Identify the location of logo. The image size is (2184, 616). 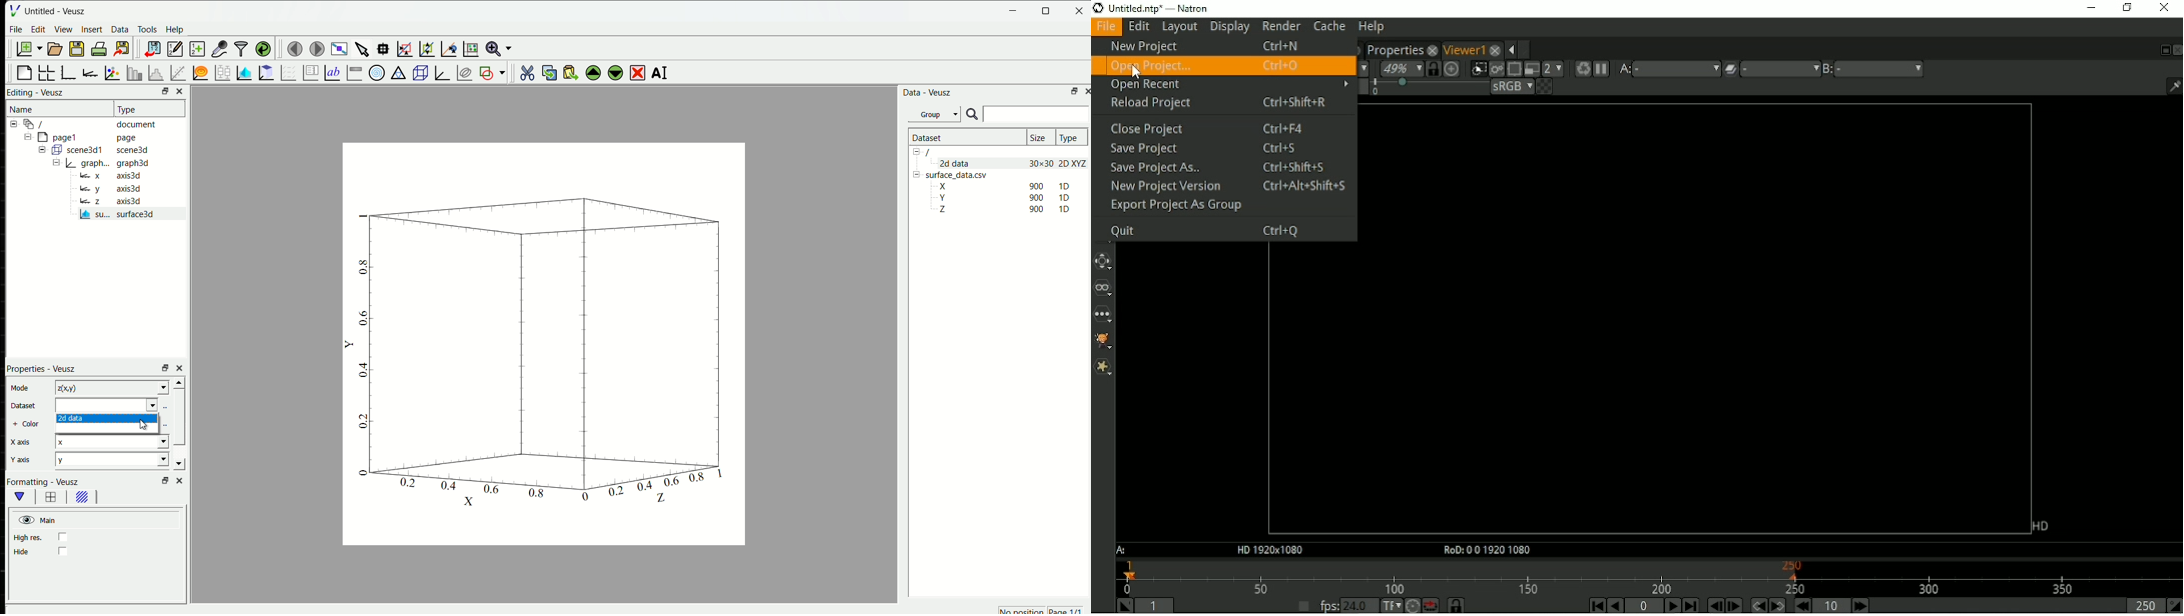
(15, 11).